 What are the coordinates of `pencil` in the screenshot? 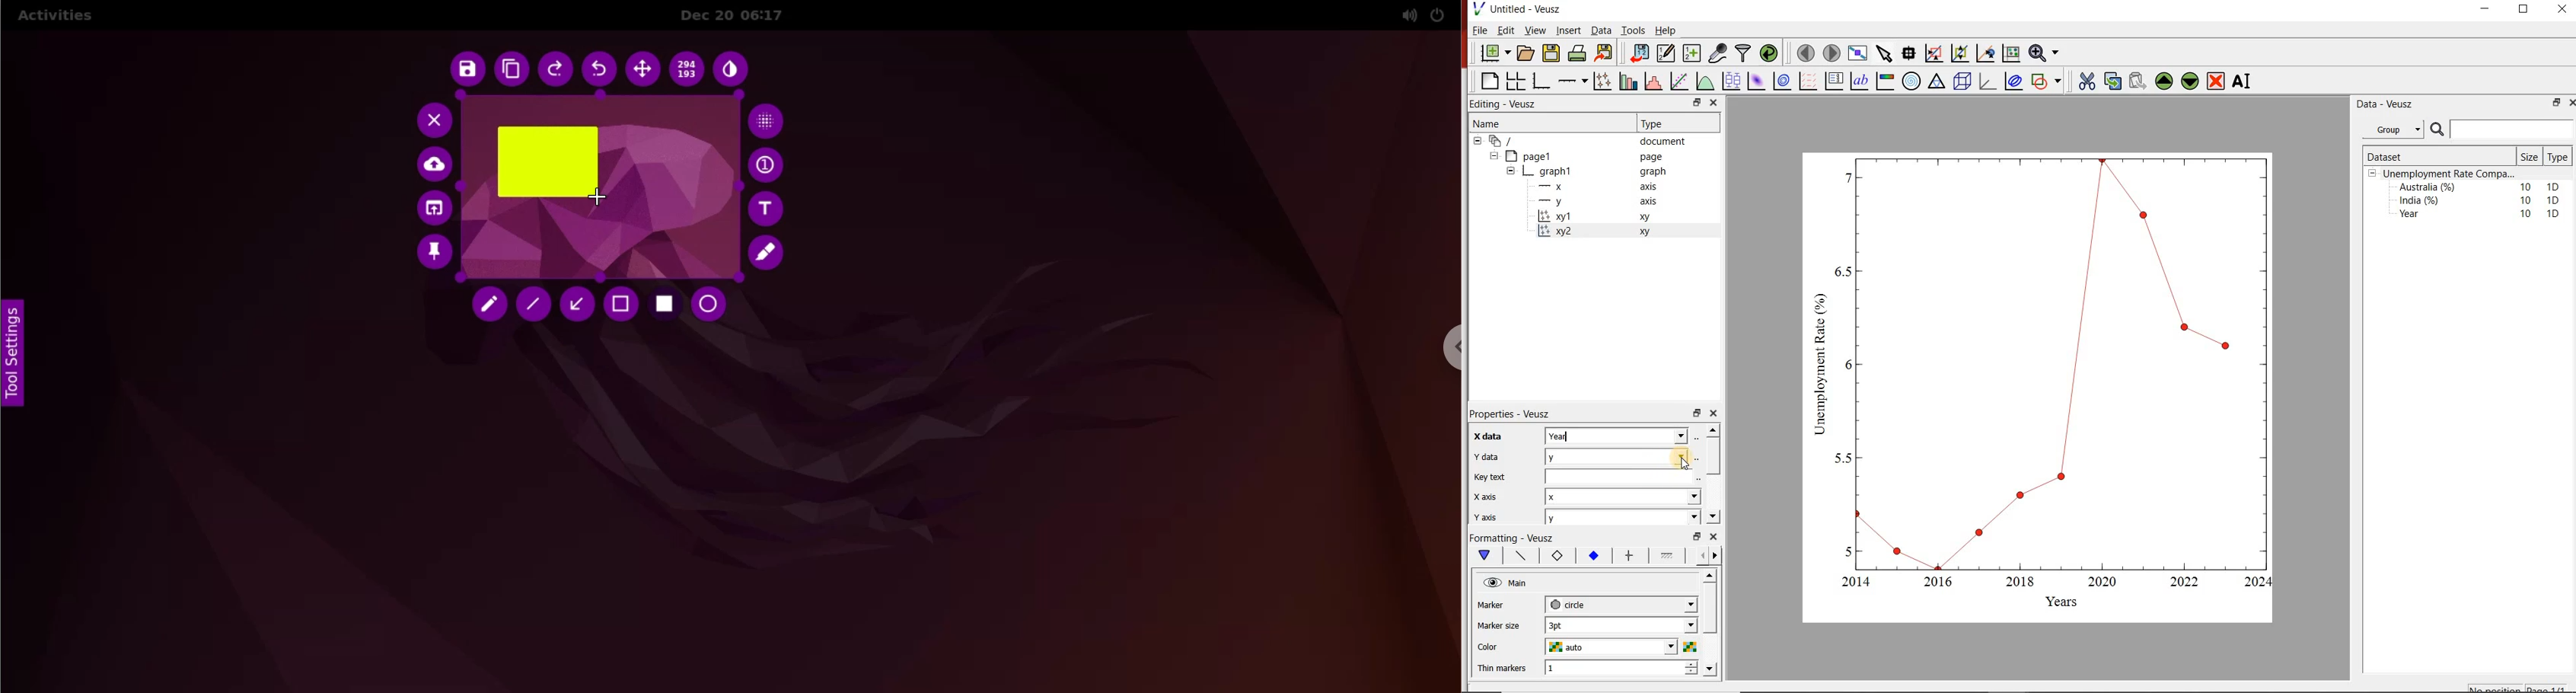 It's located at (492, 307).